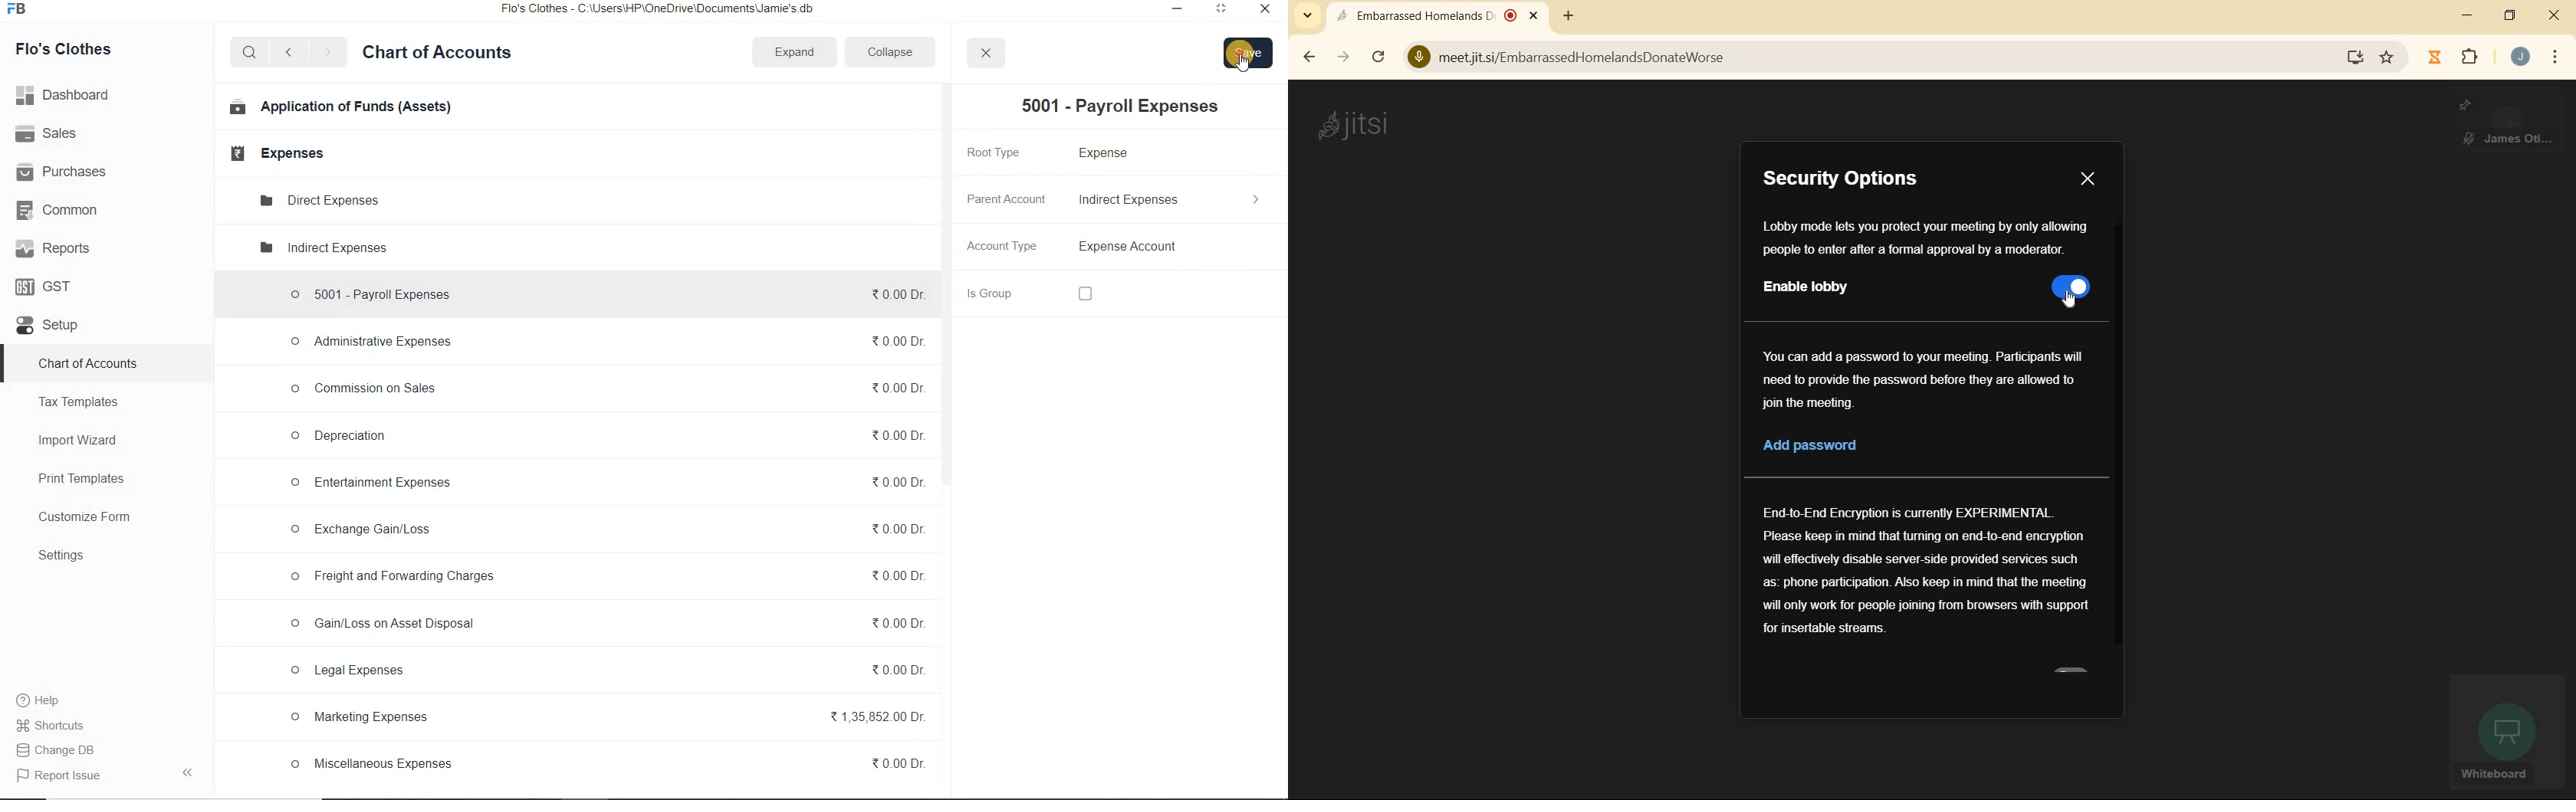  Describe the element at coordinates (79, 440) in the screenshot. I see `Import Wizard` at that location.